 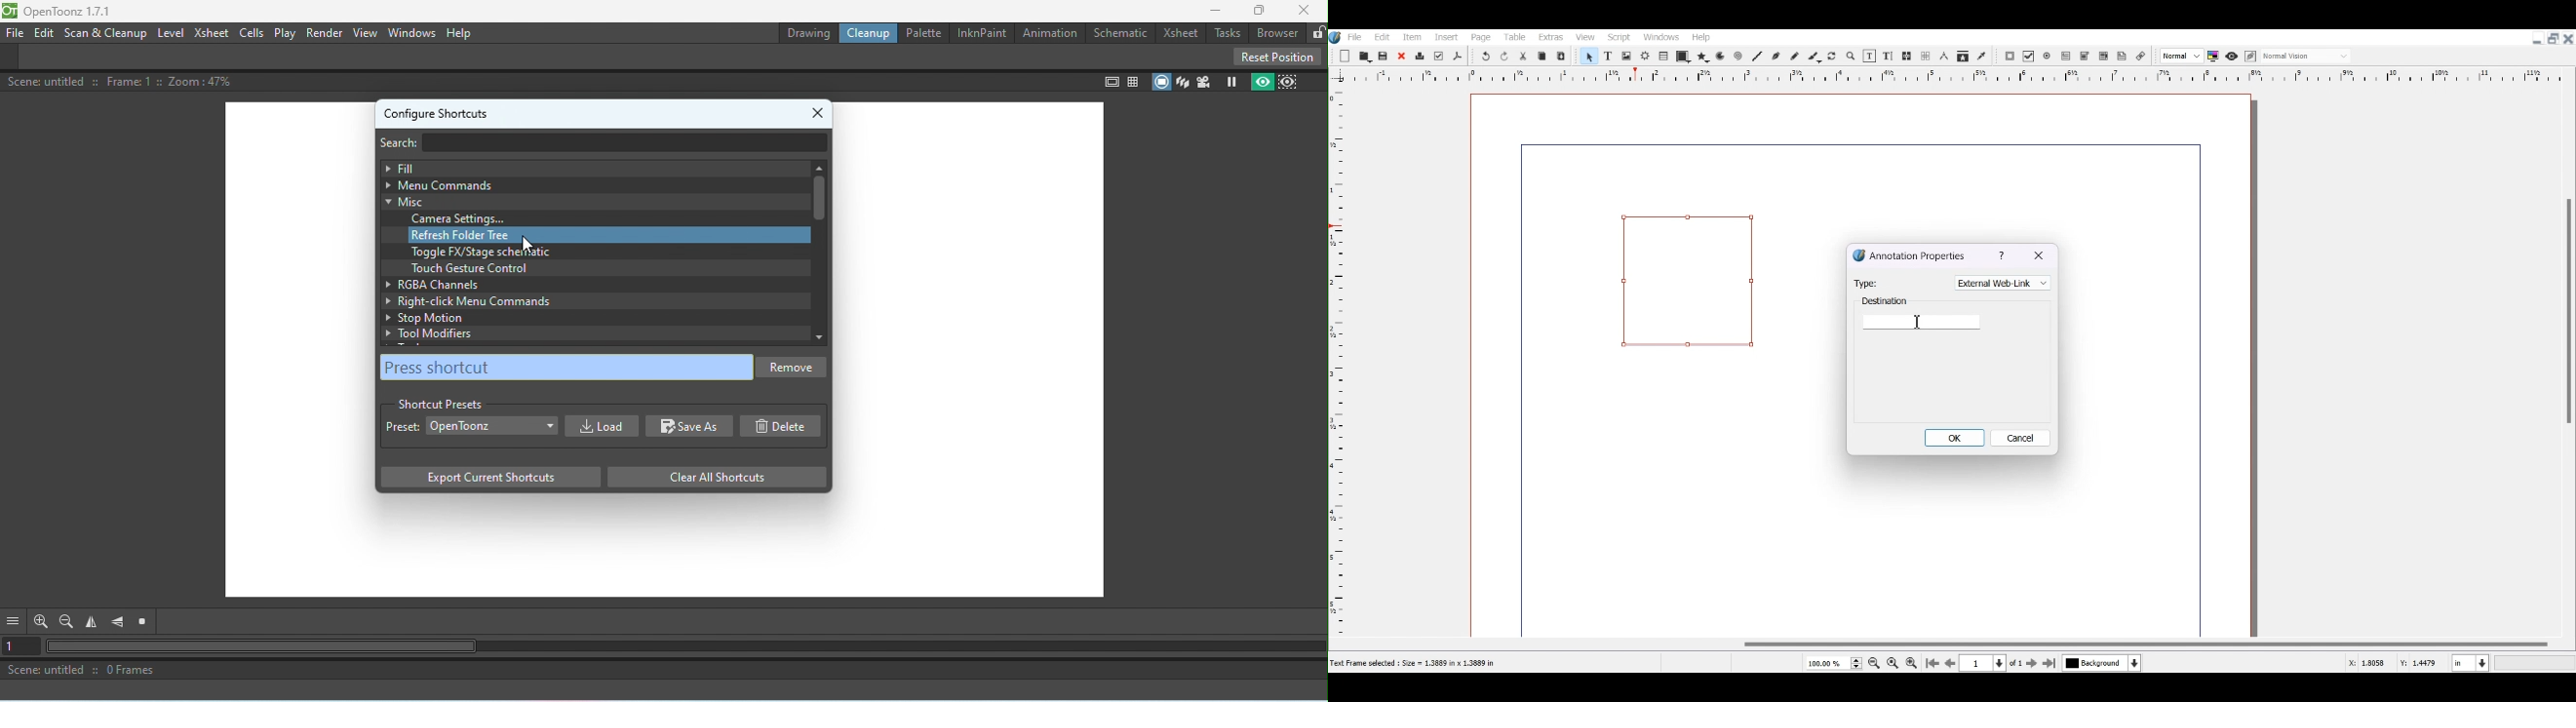 I want to click on Shape, so click(x=1683, y=57).